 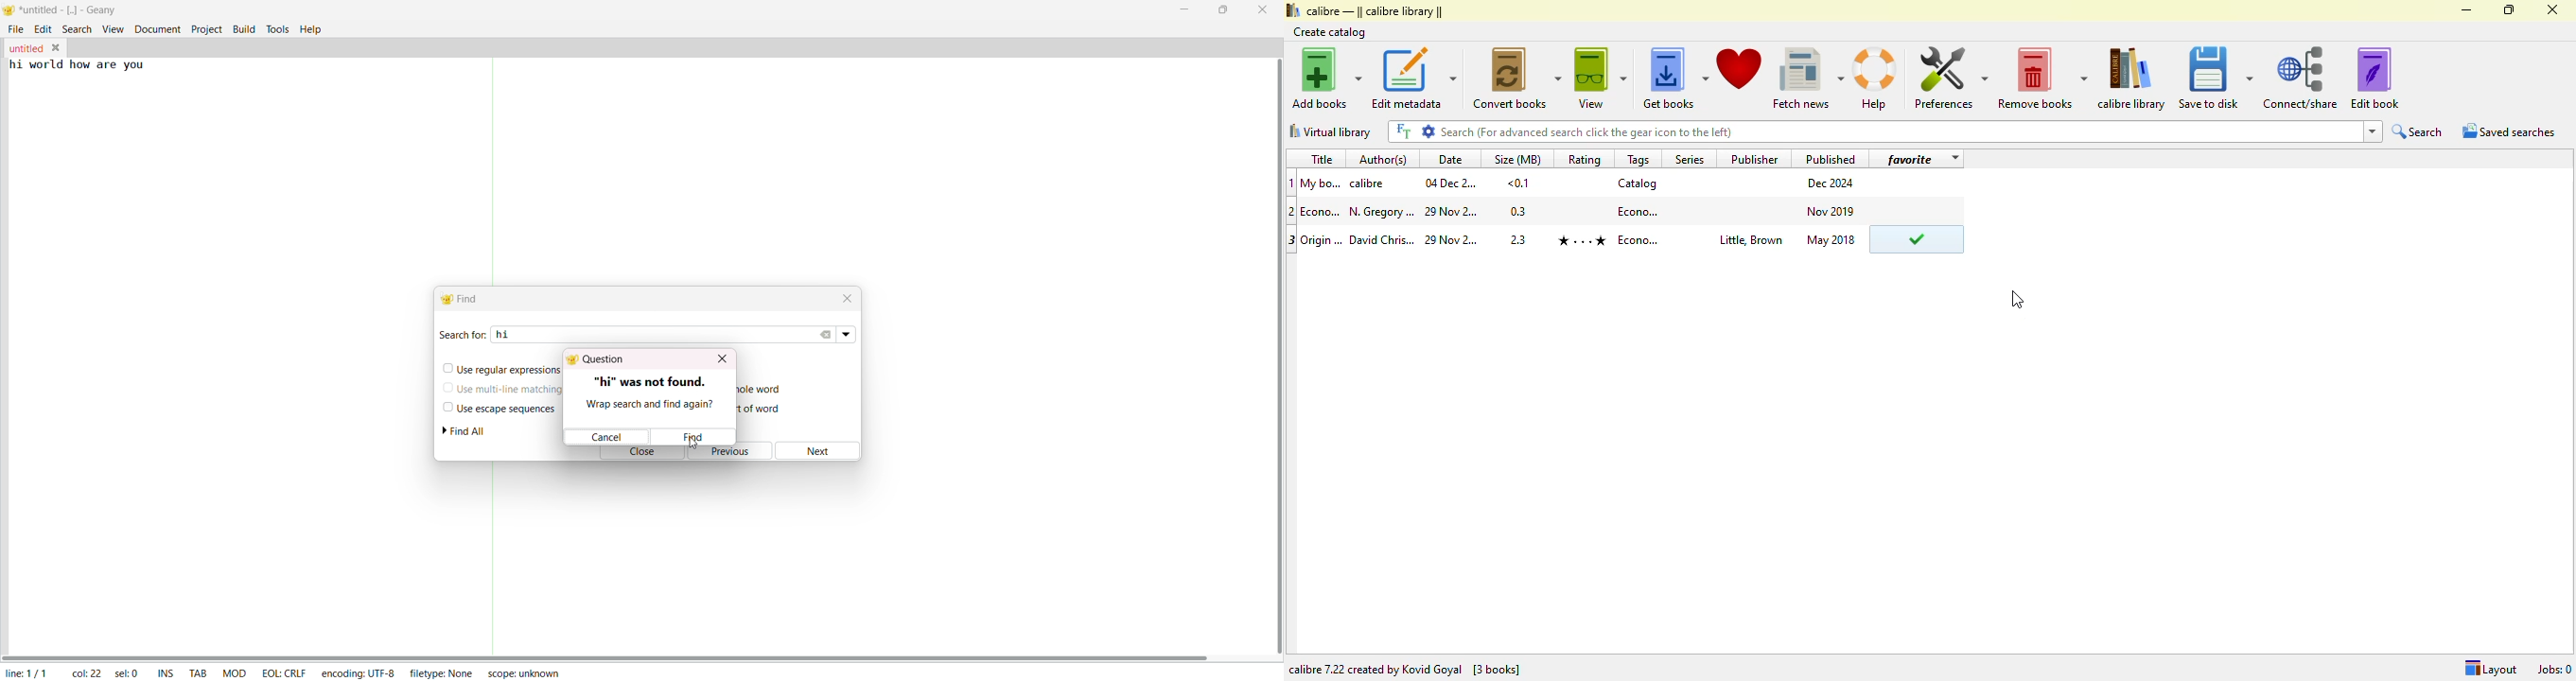 I want to click on search, so click(x=2418, y=131).